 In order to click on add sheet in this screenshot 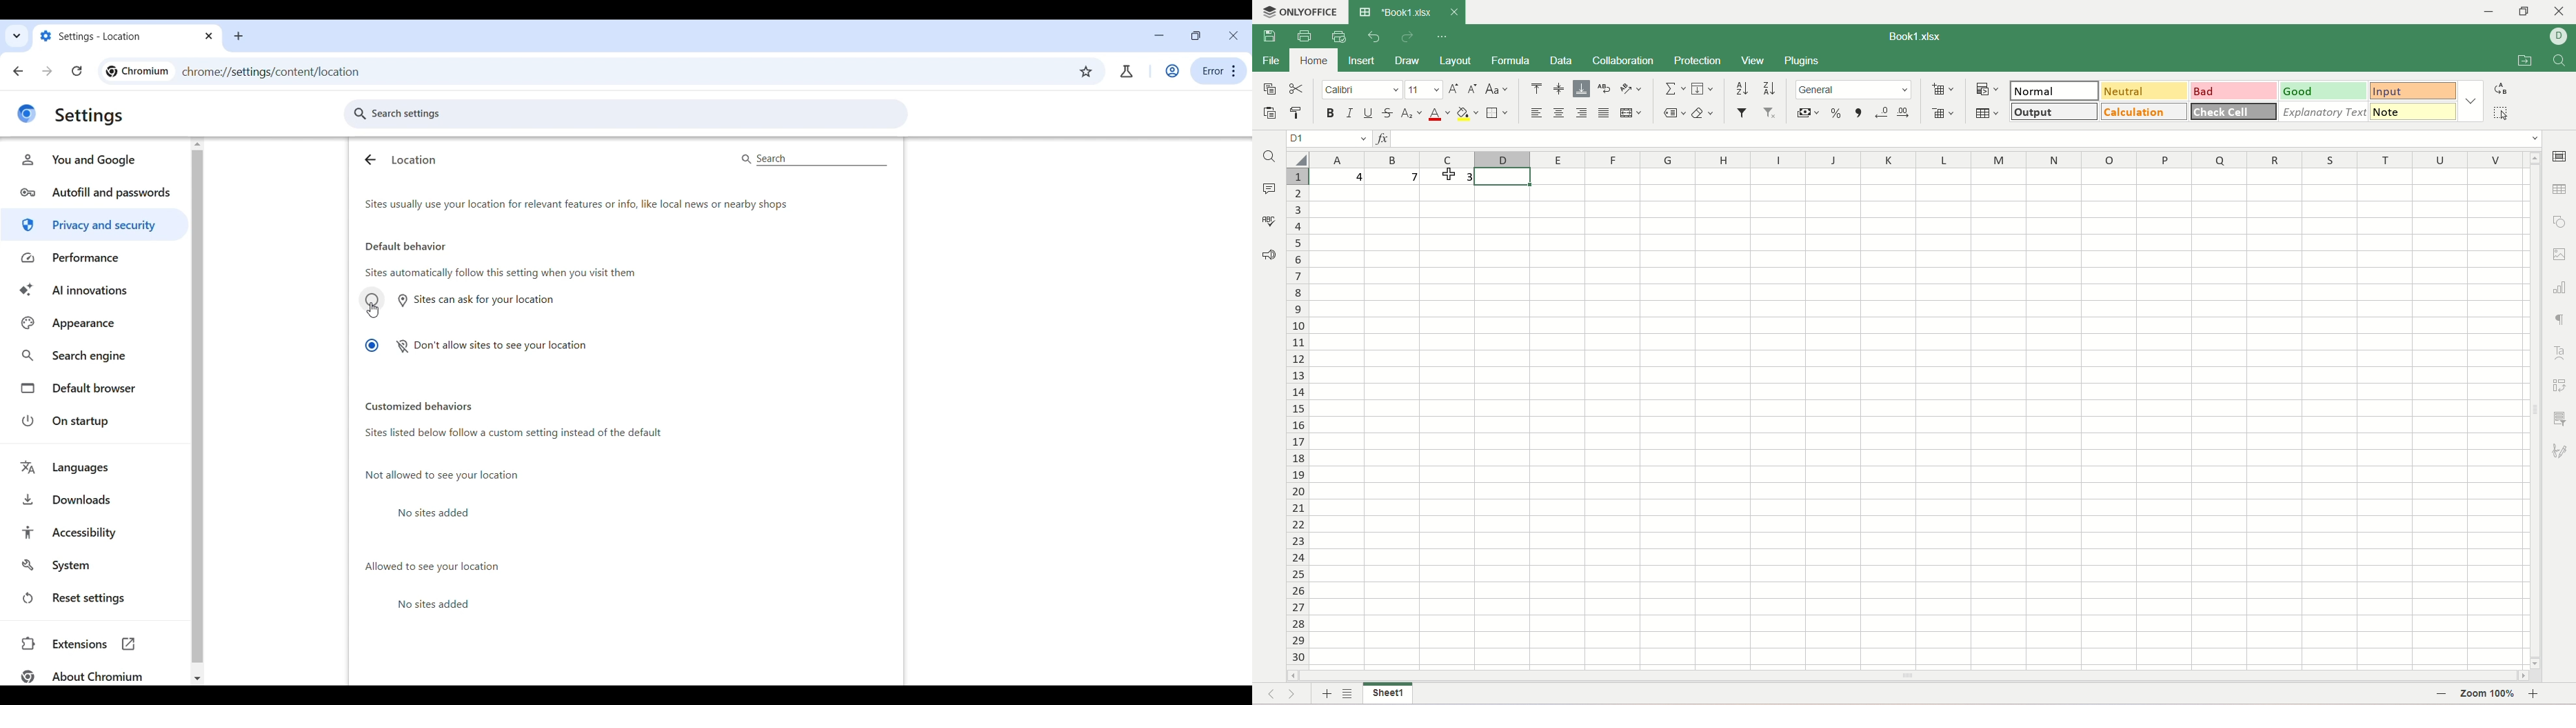, I will do `click(1324, 694)`.